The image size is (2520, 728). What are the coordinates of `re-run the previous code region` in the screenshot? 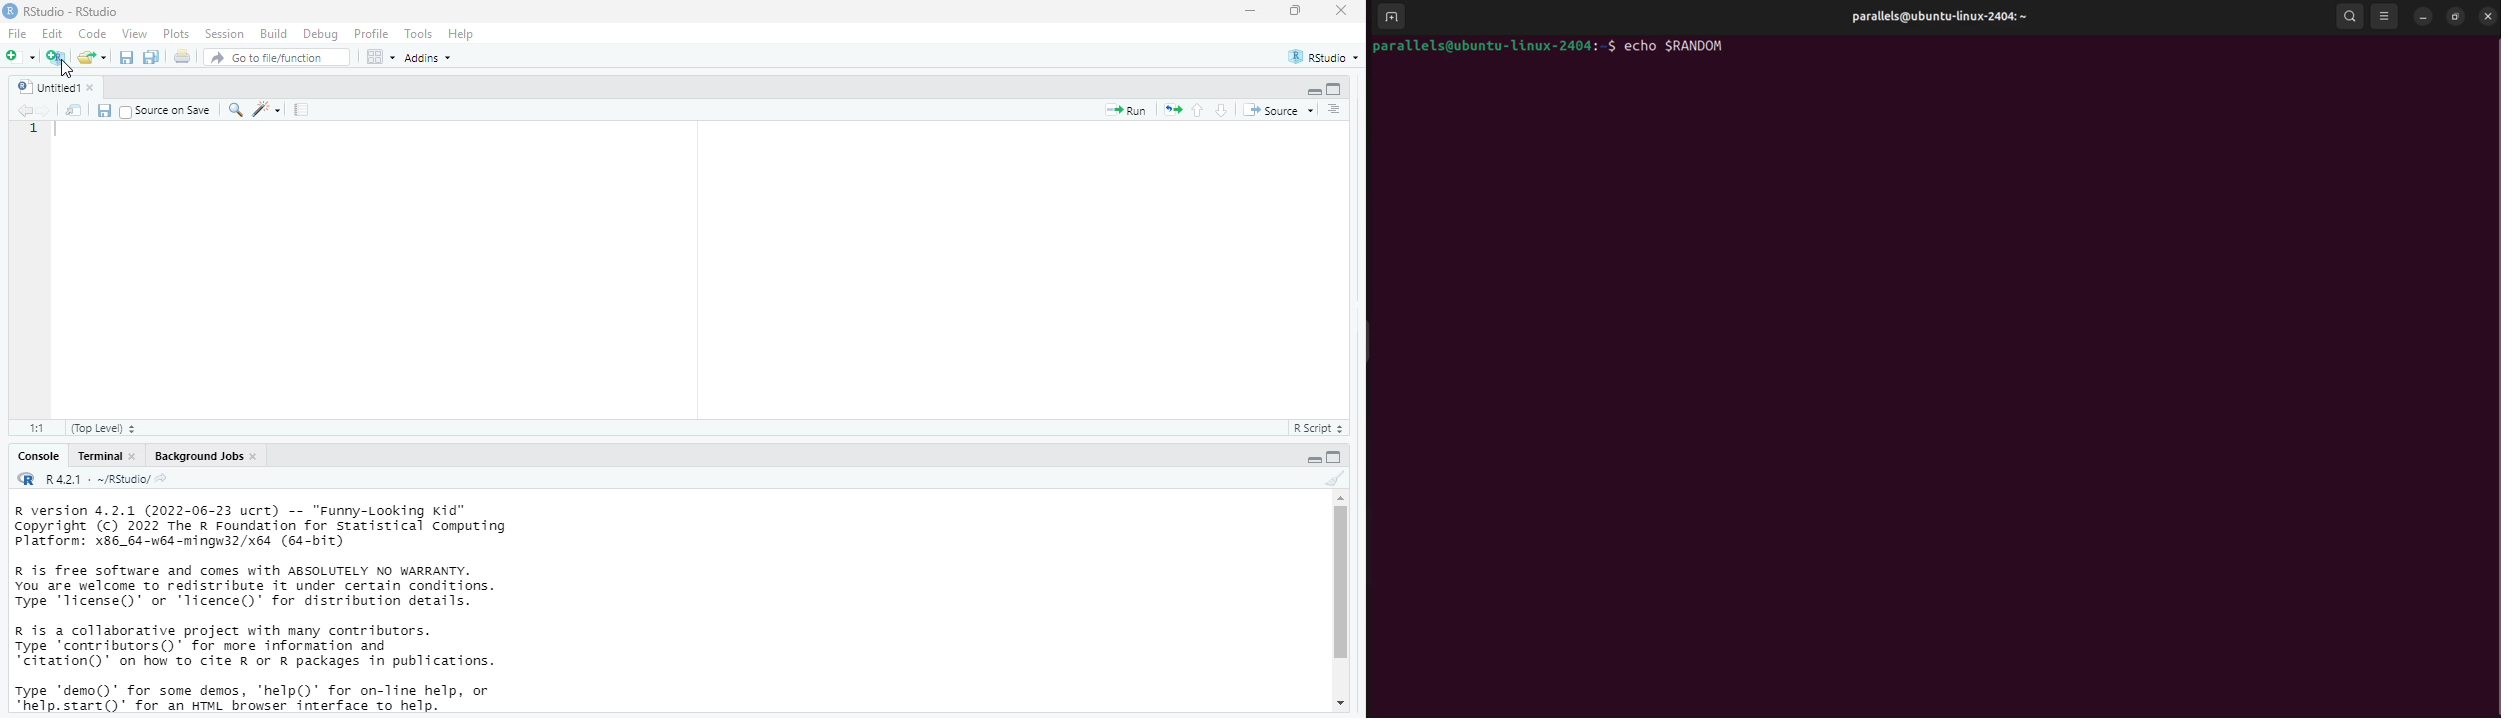 It's located at (1172, 111).